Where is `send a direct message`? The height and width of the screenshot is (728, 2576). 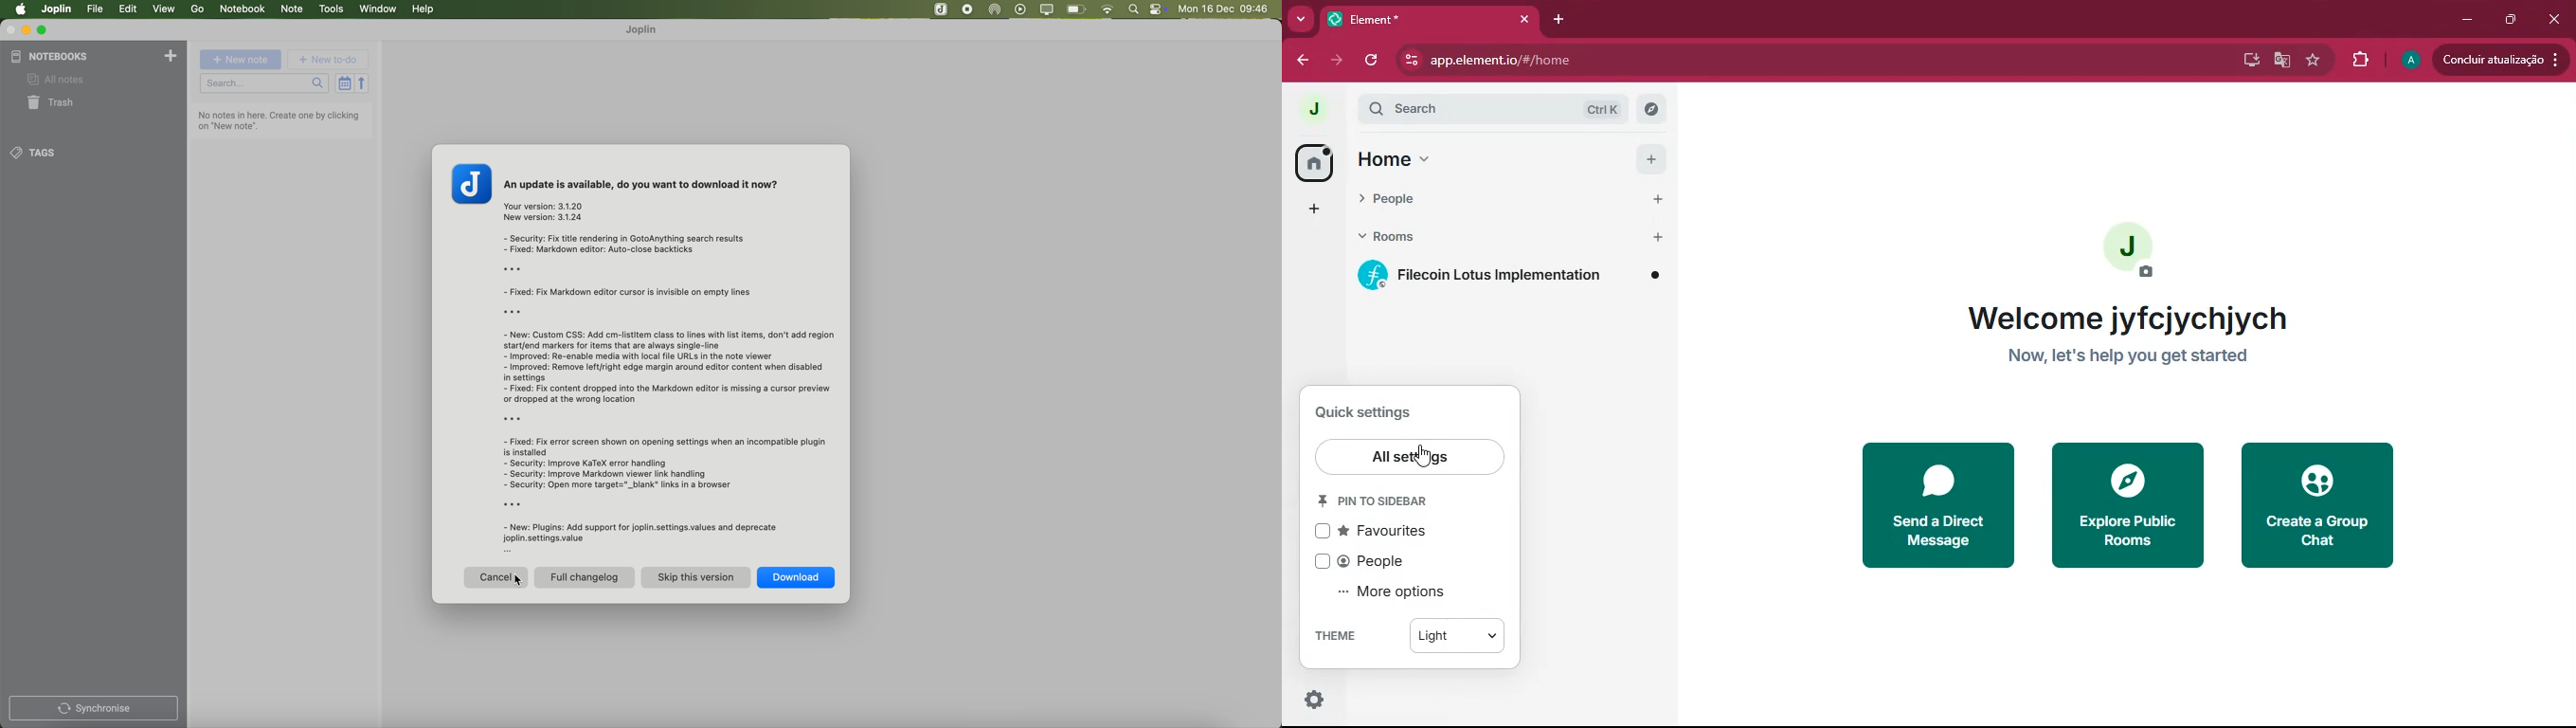 send a direct message is located at coordinates (1934, 506).